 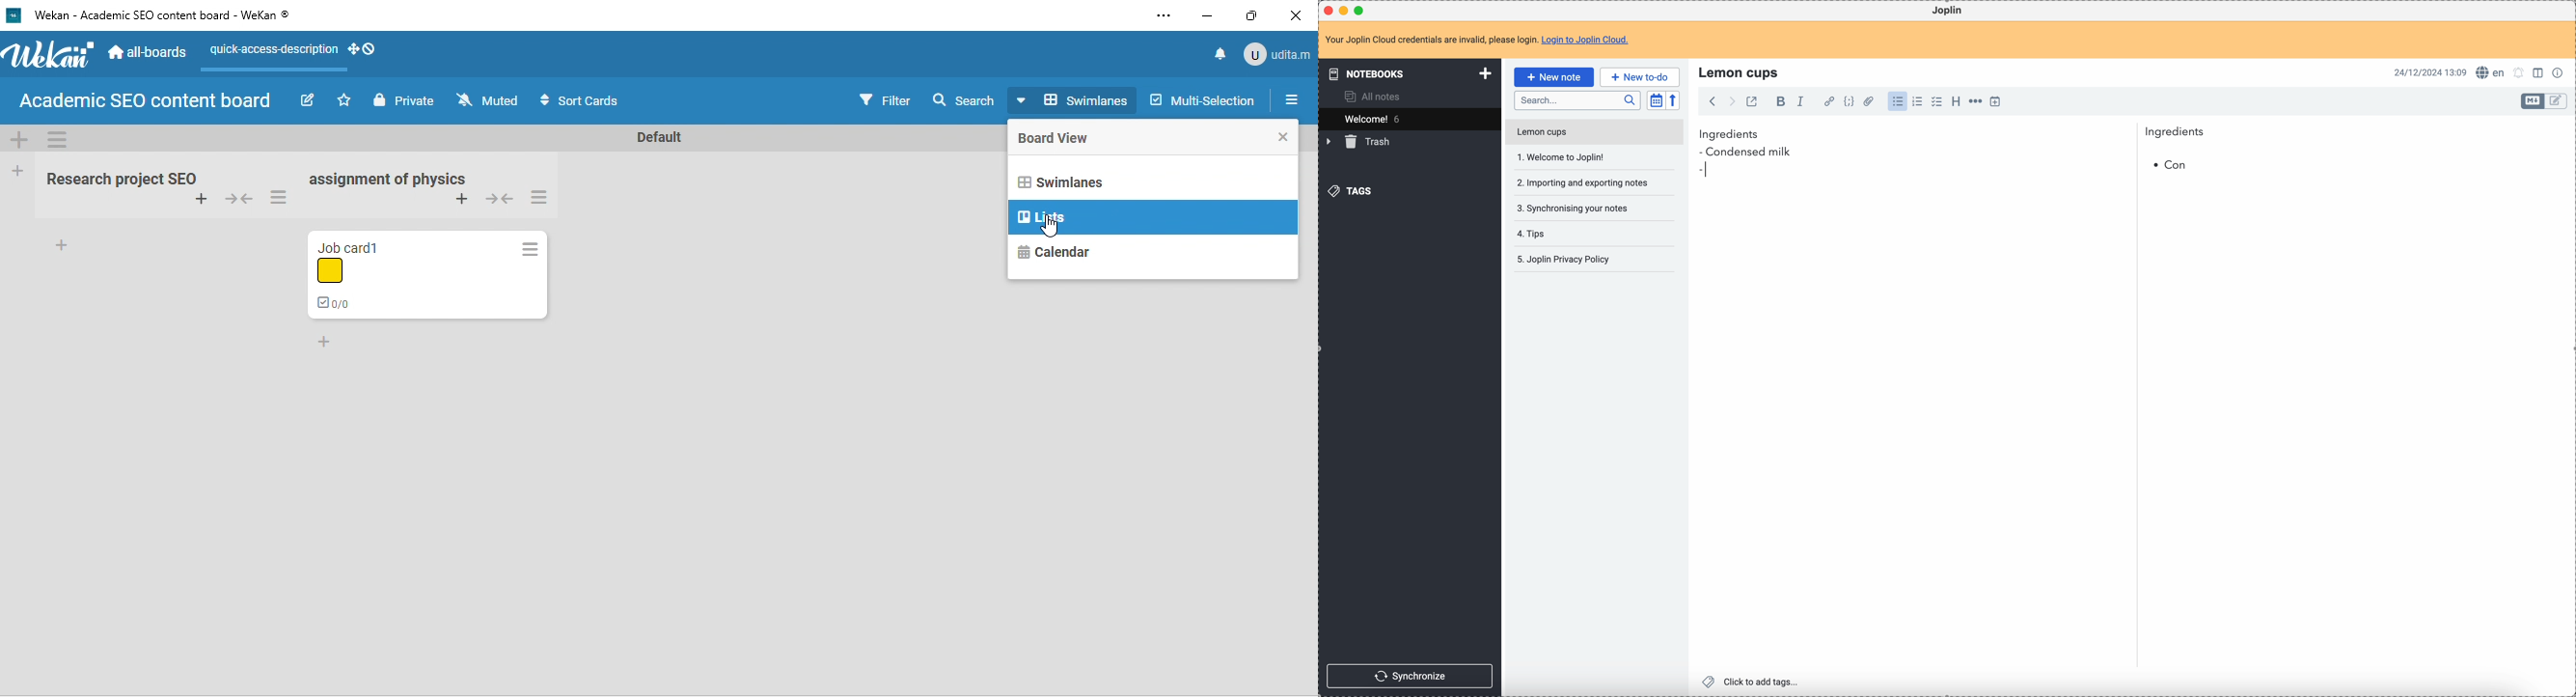 I want to click on insert time, so click(x=1995, y=101).